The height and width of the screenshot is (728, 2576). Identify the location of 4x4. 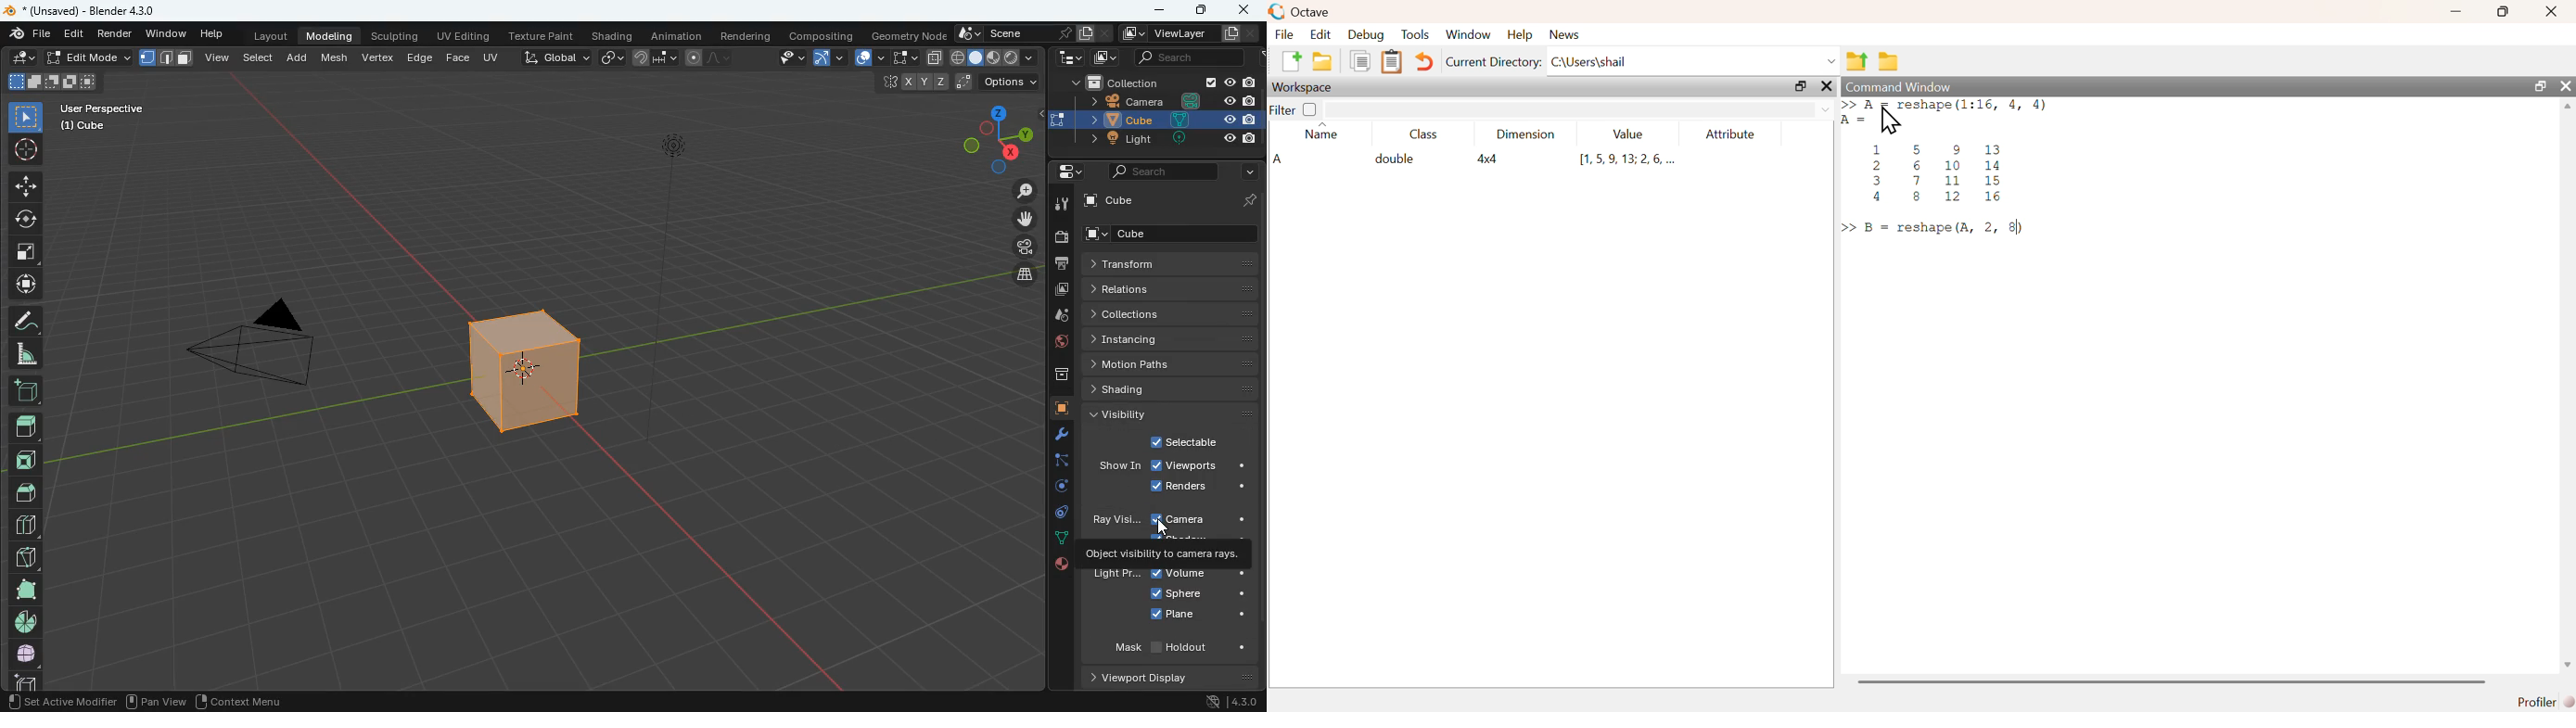
(1490, 159).